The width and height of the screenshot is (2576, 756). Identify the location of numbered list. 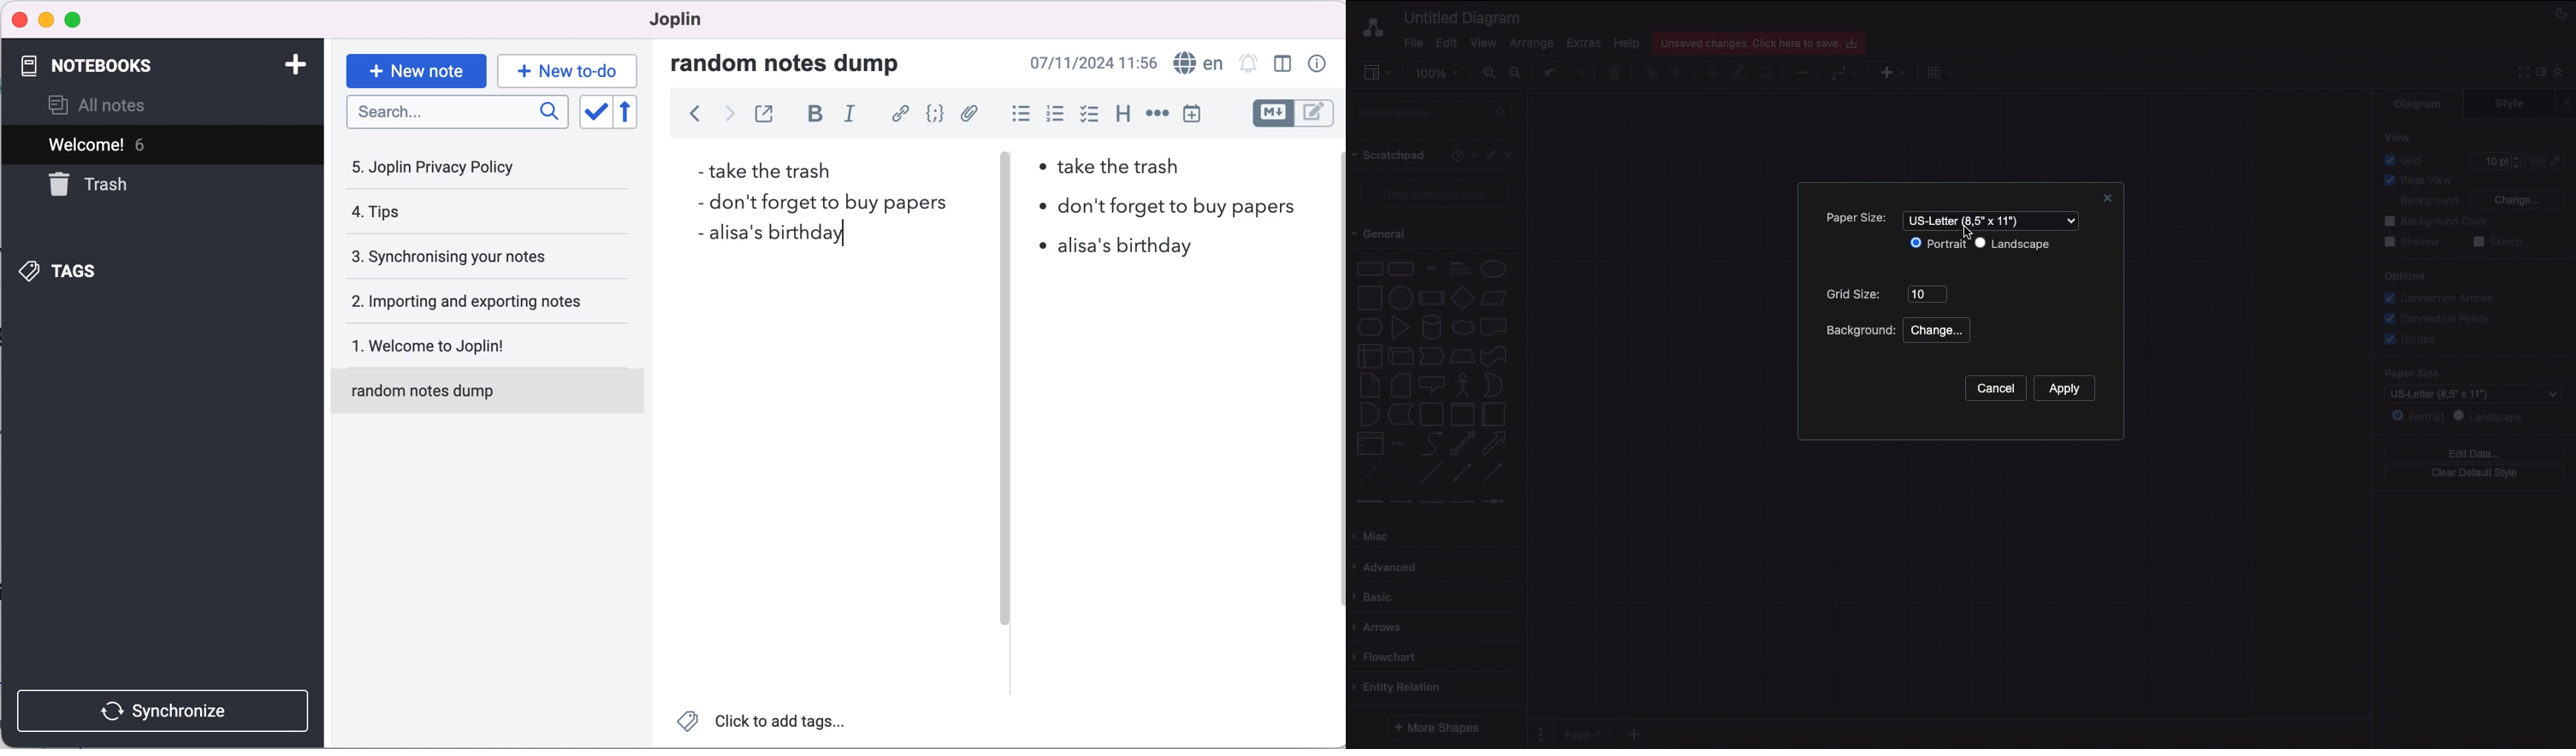
(1052, 114).